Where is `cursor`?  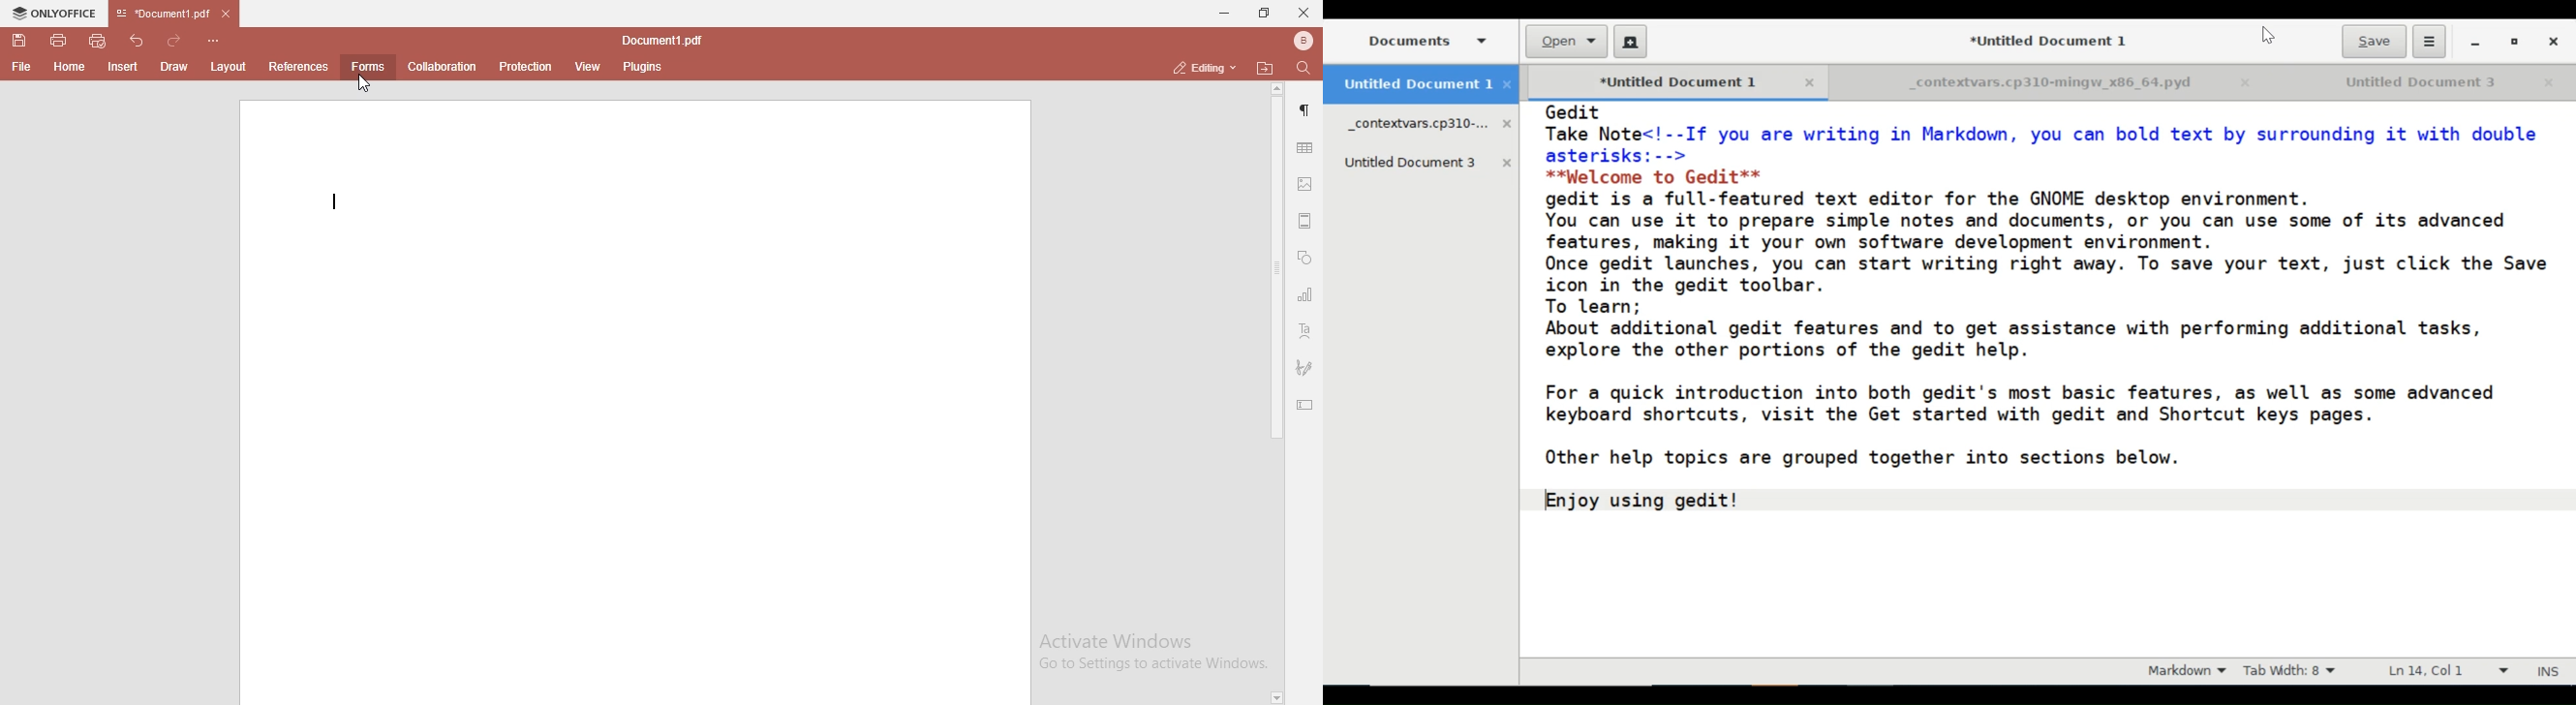 cursor is located at coordinates (369, 84).